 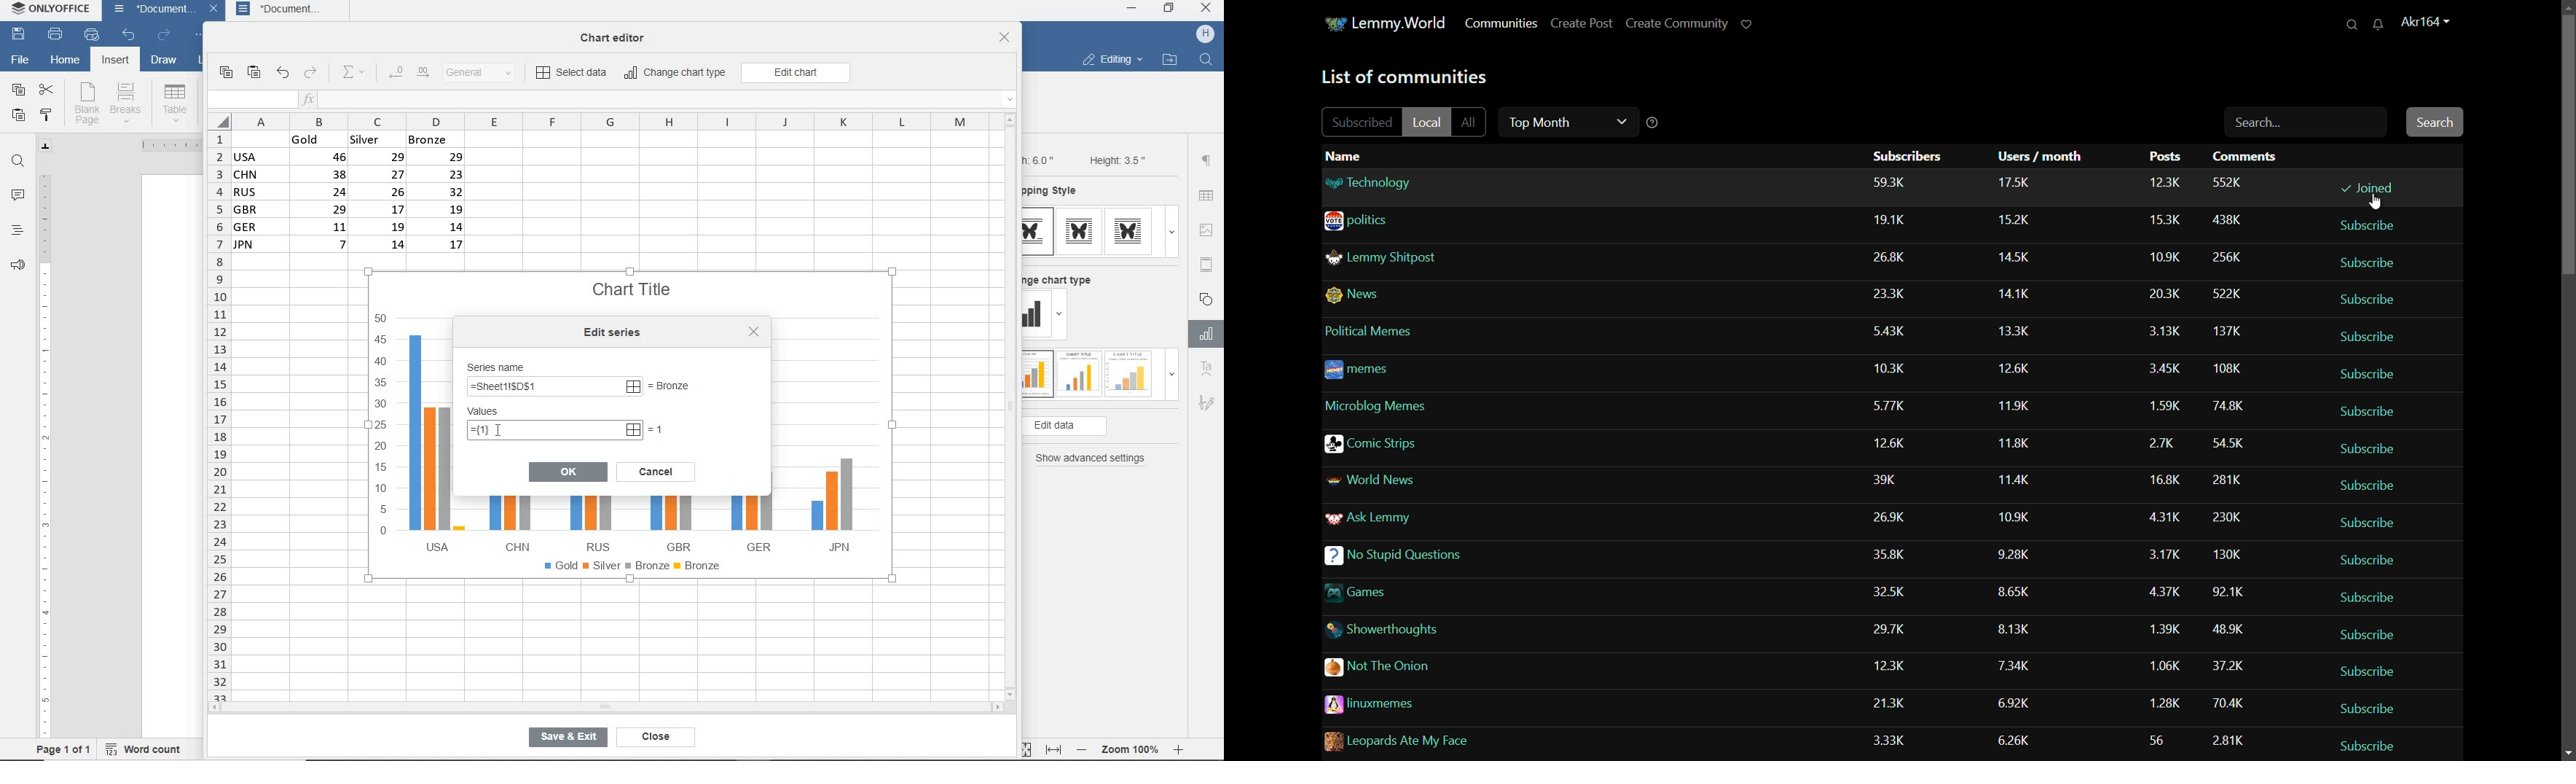 I want to click on comments, so click(x=2249, y=157).